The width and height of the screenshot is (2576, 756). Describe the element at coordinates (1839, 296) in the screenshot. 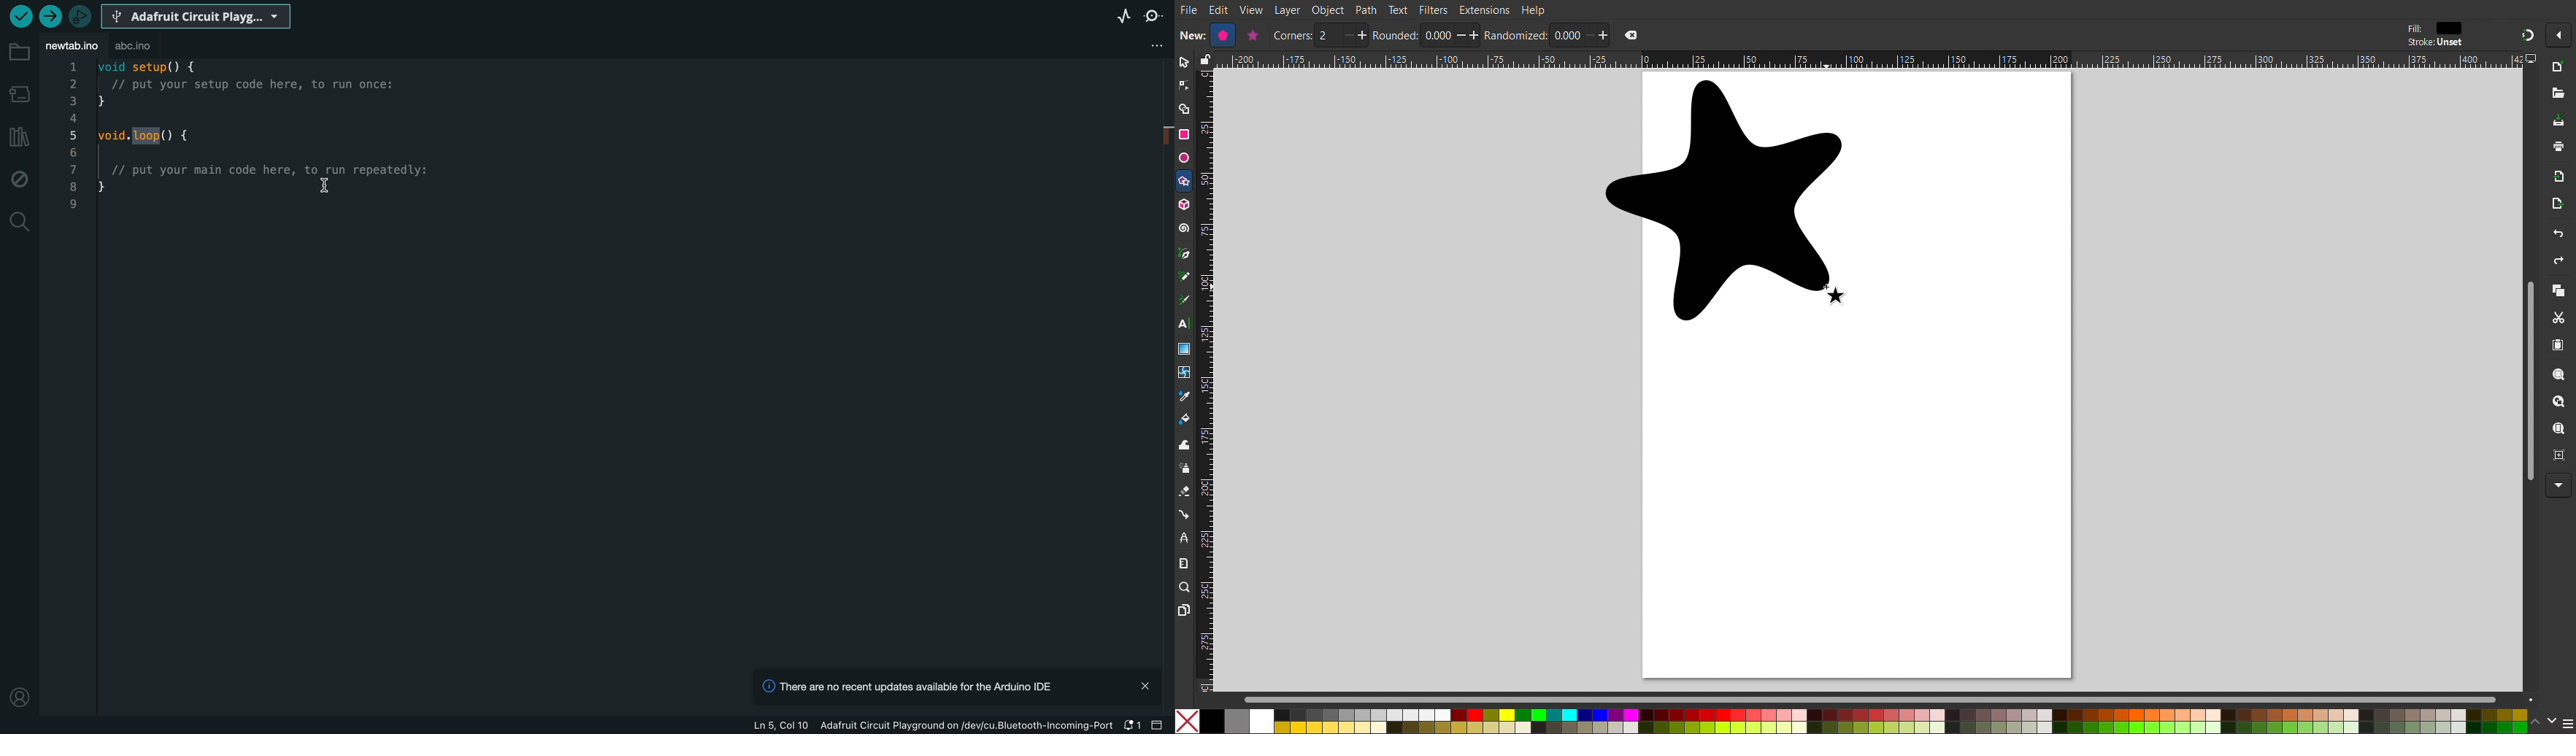

I see `Cursor` at that location.